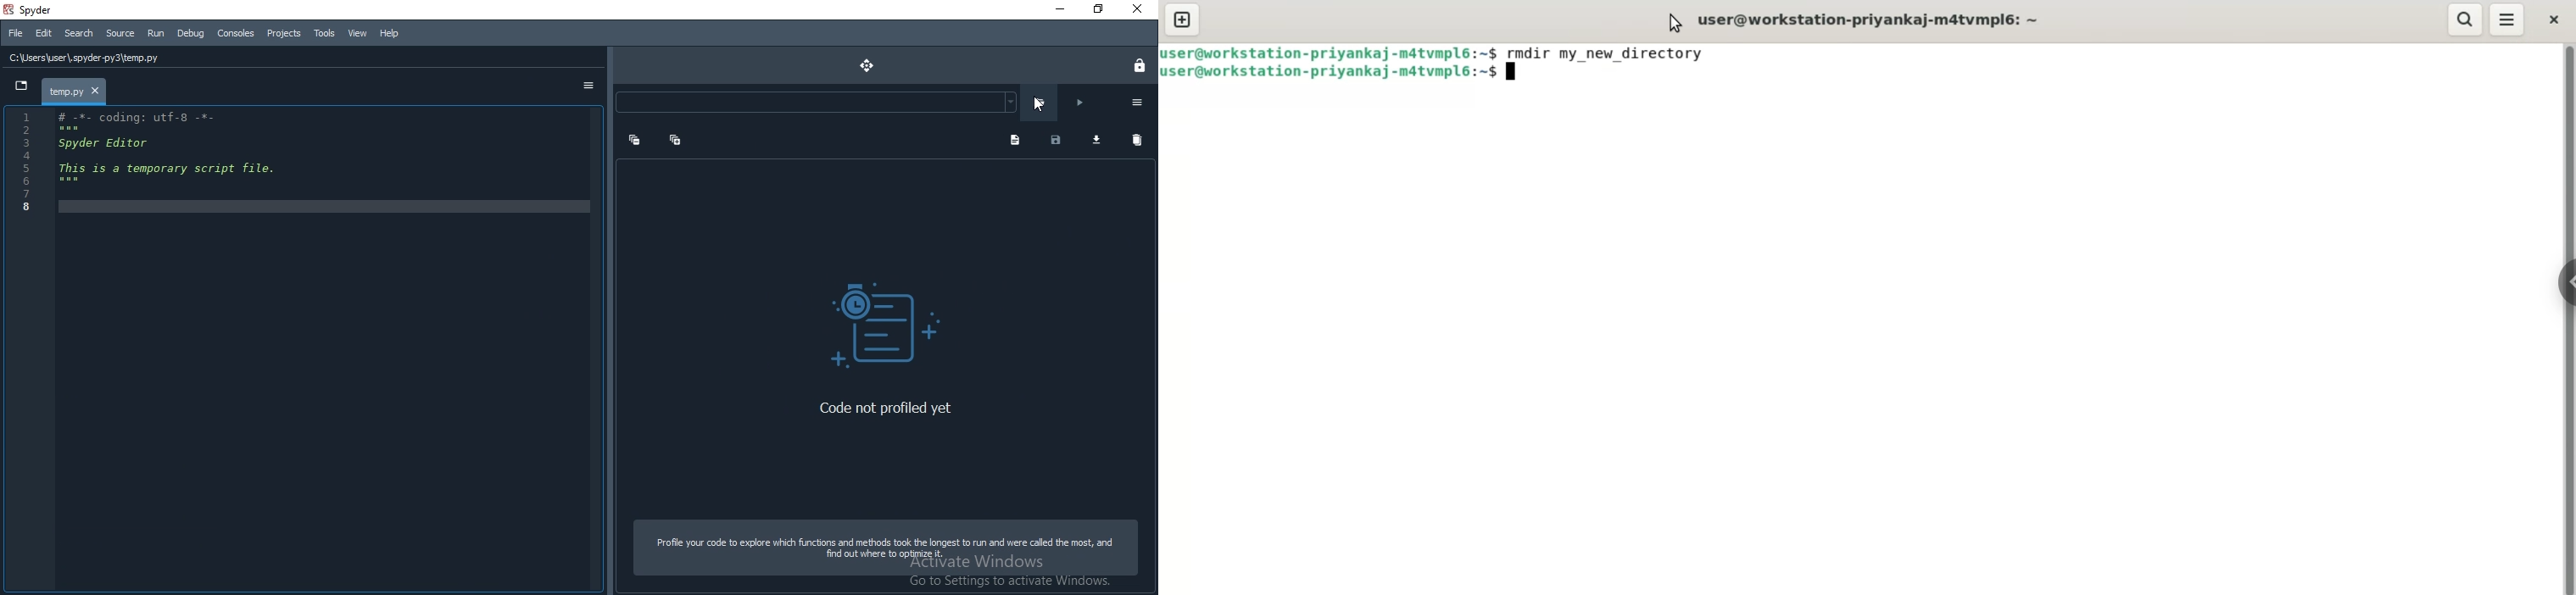 This screenshot has height=616, width=2576. Describe the element at coordinates (323, 33) in the screenshot. I see `Tools` at that location.